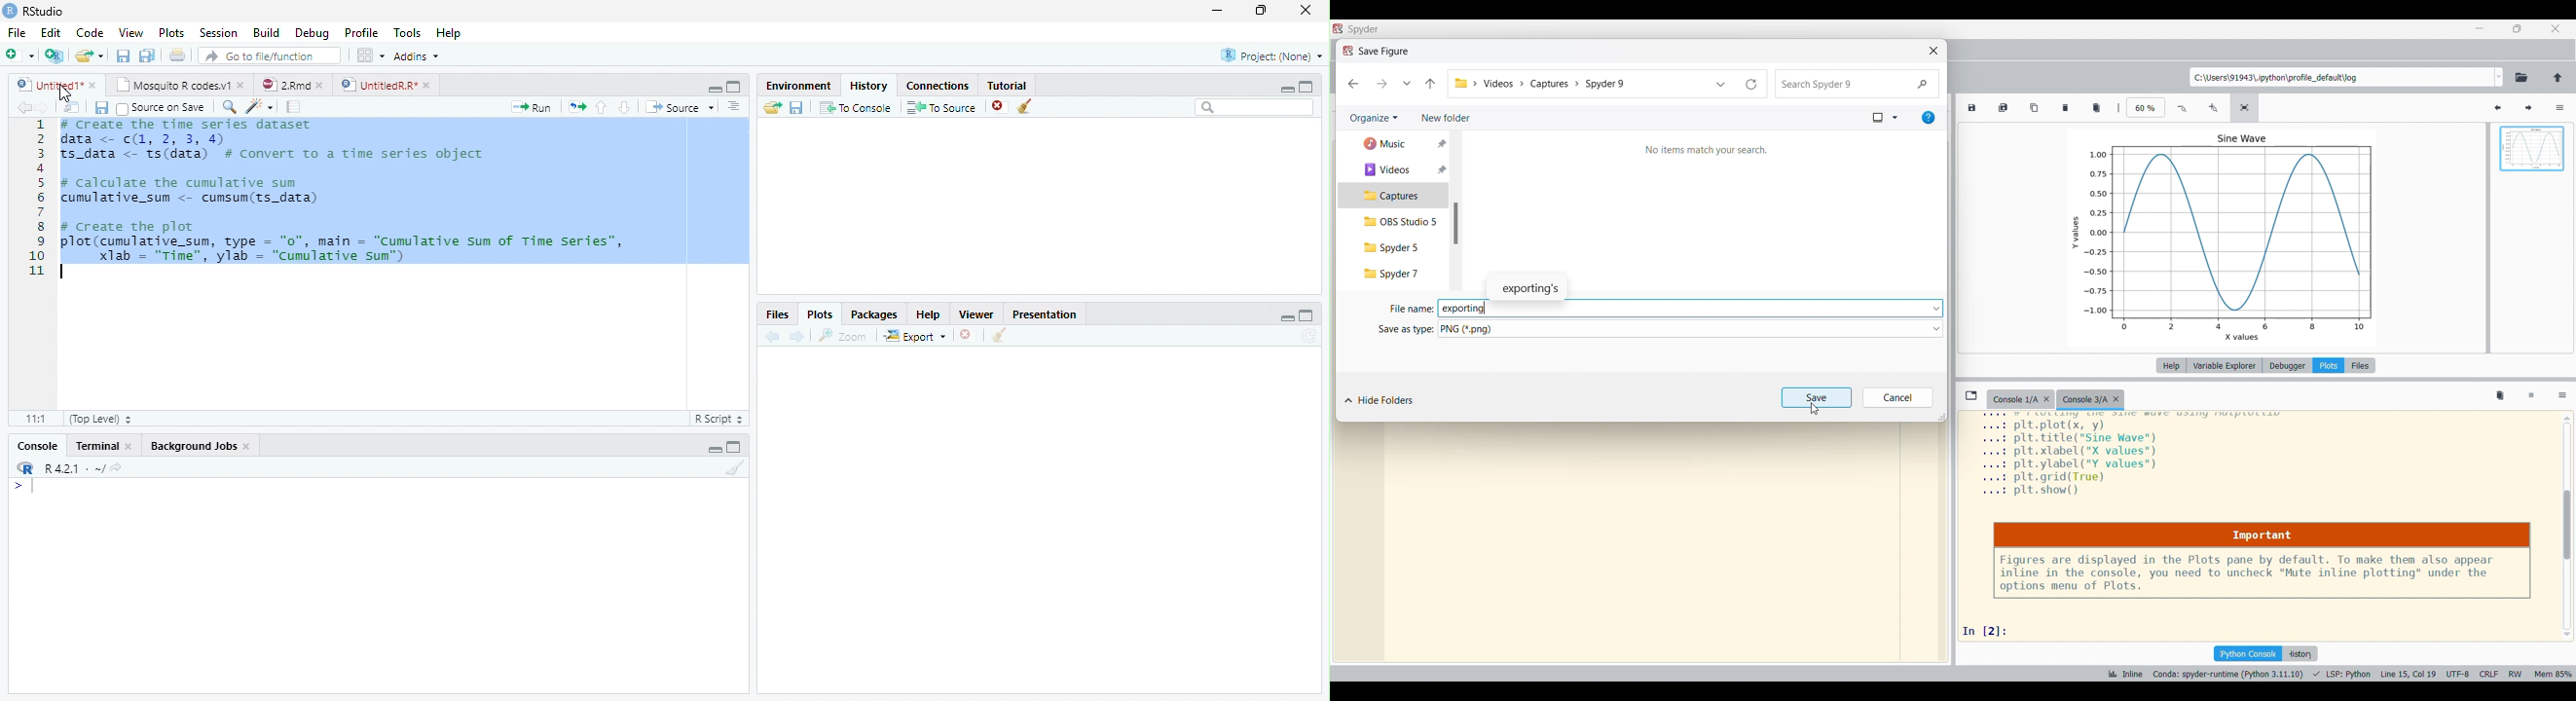  What do you see at coordinates (2558, 77) in the screenshot?
I see `Change to parent directory` at bounding box center [2558, 77].